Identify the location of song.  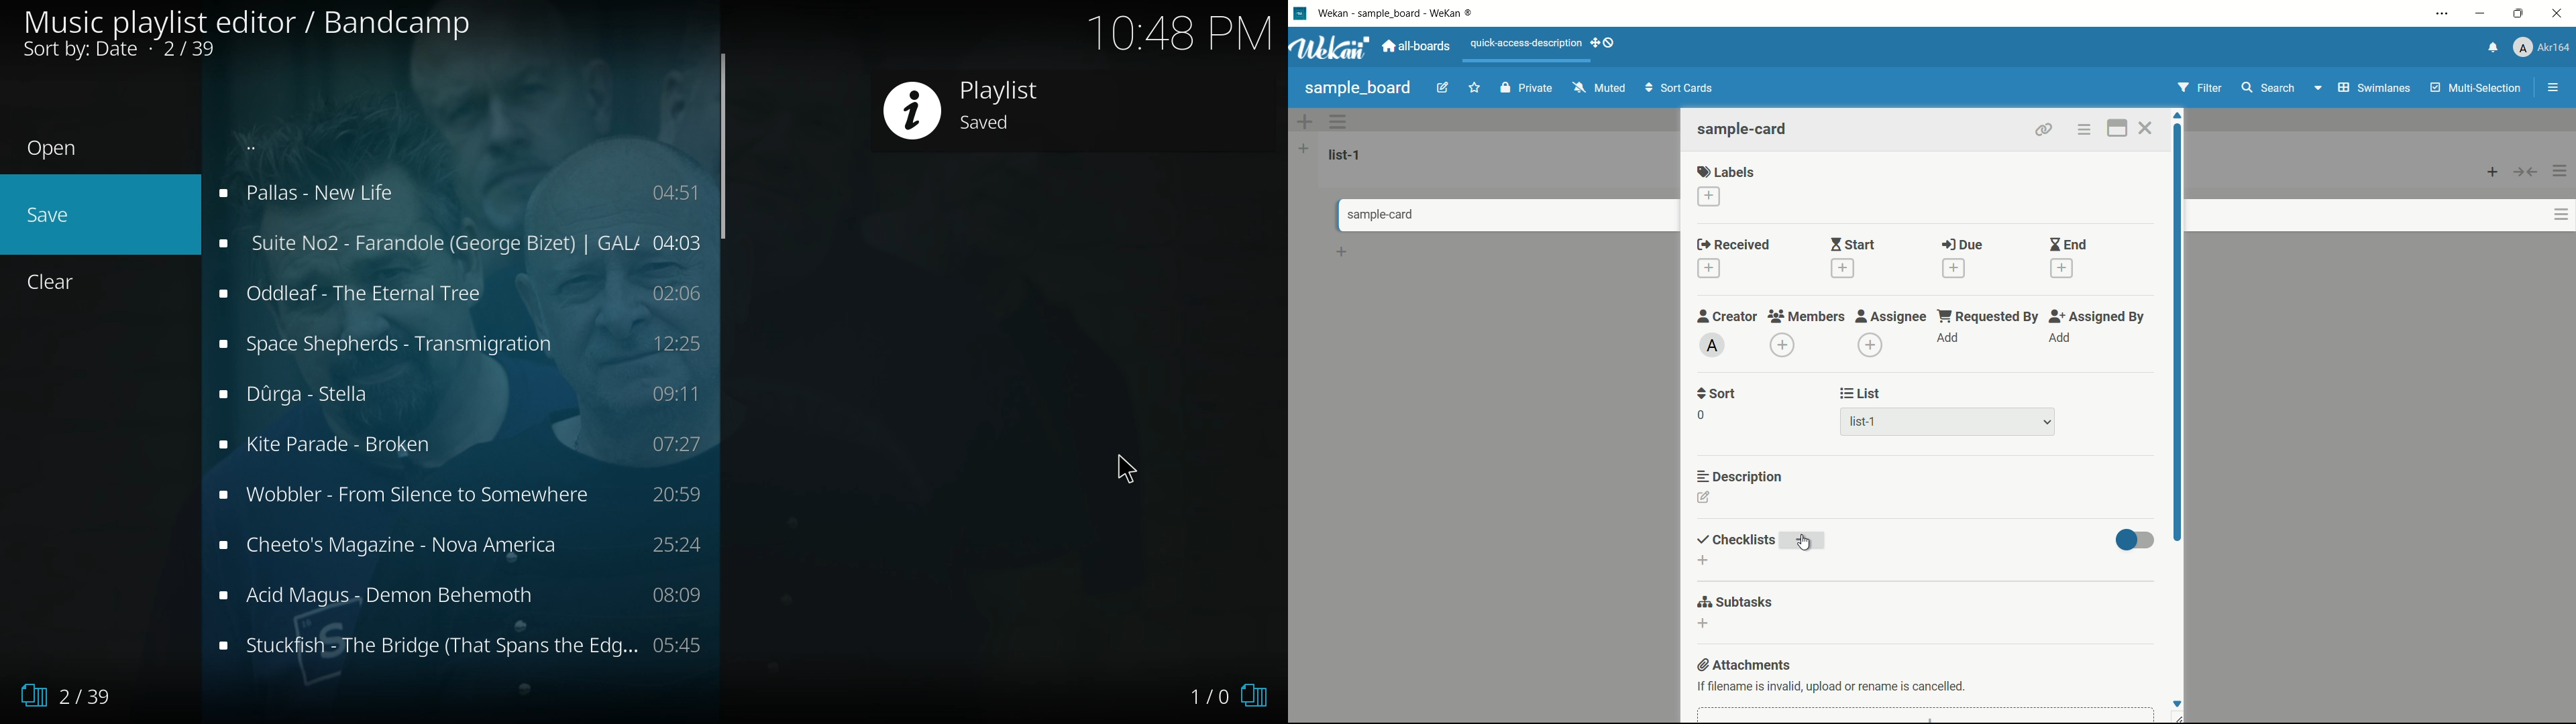
(457, 345).